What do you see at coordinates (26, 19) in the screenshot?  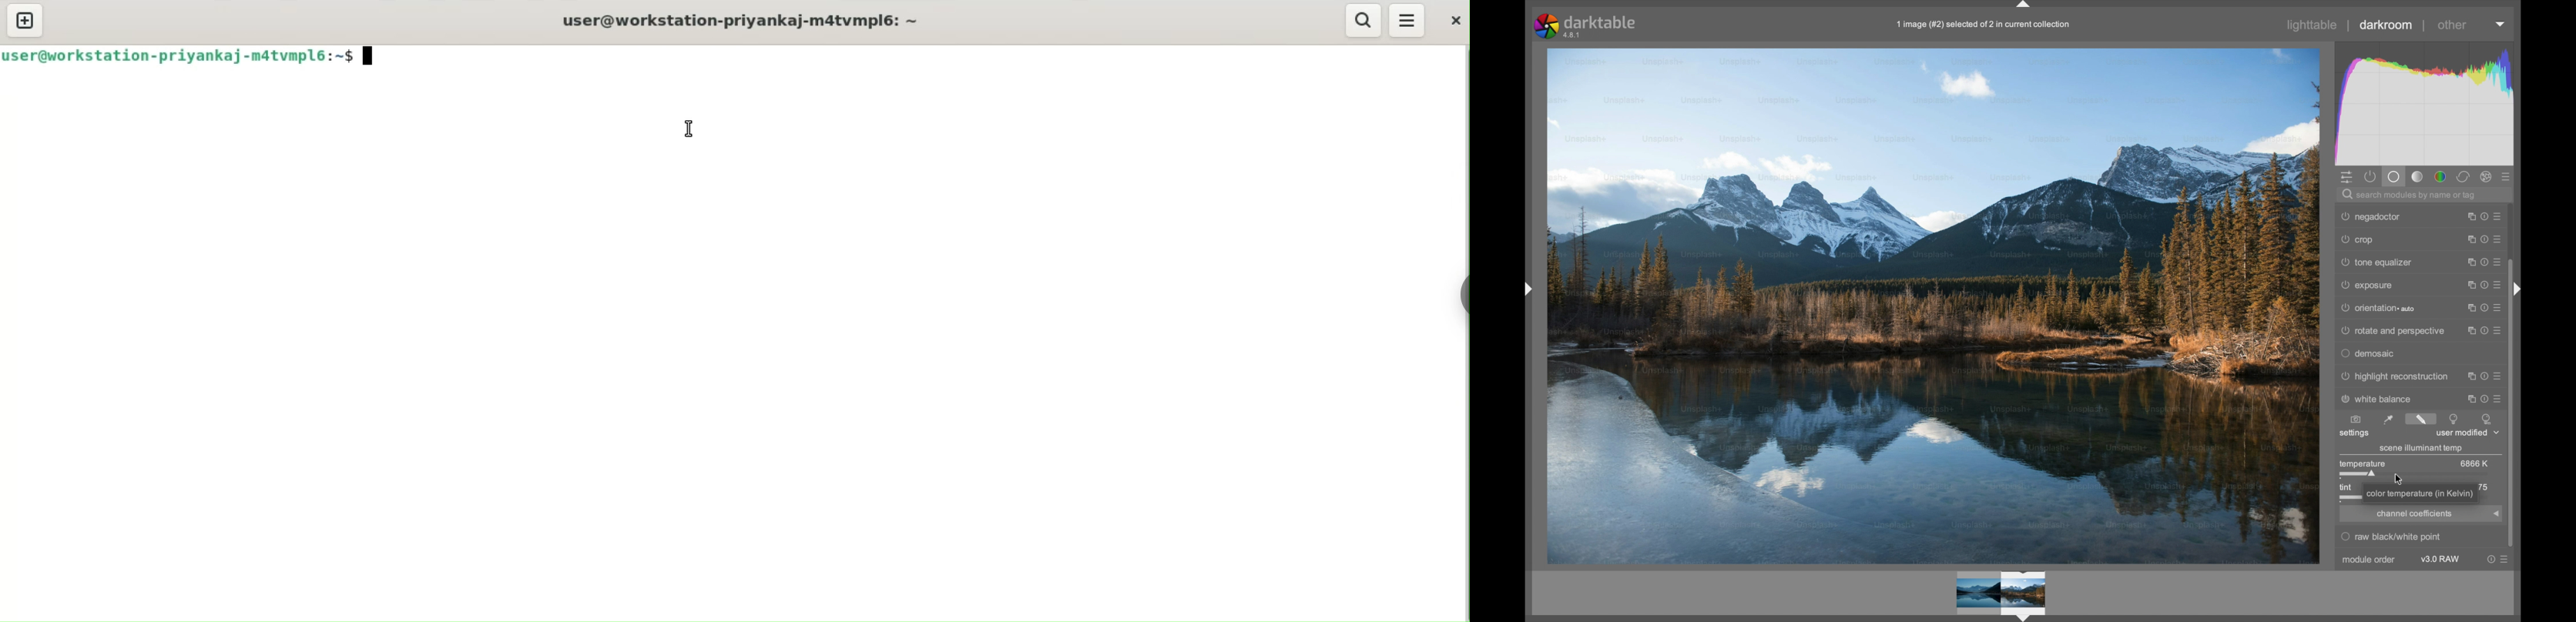 I see `new tab` at bounding box center [26, 19].